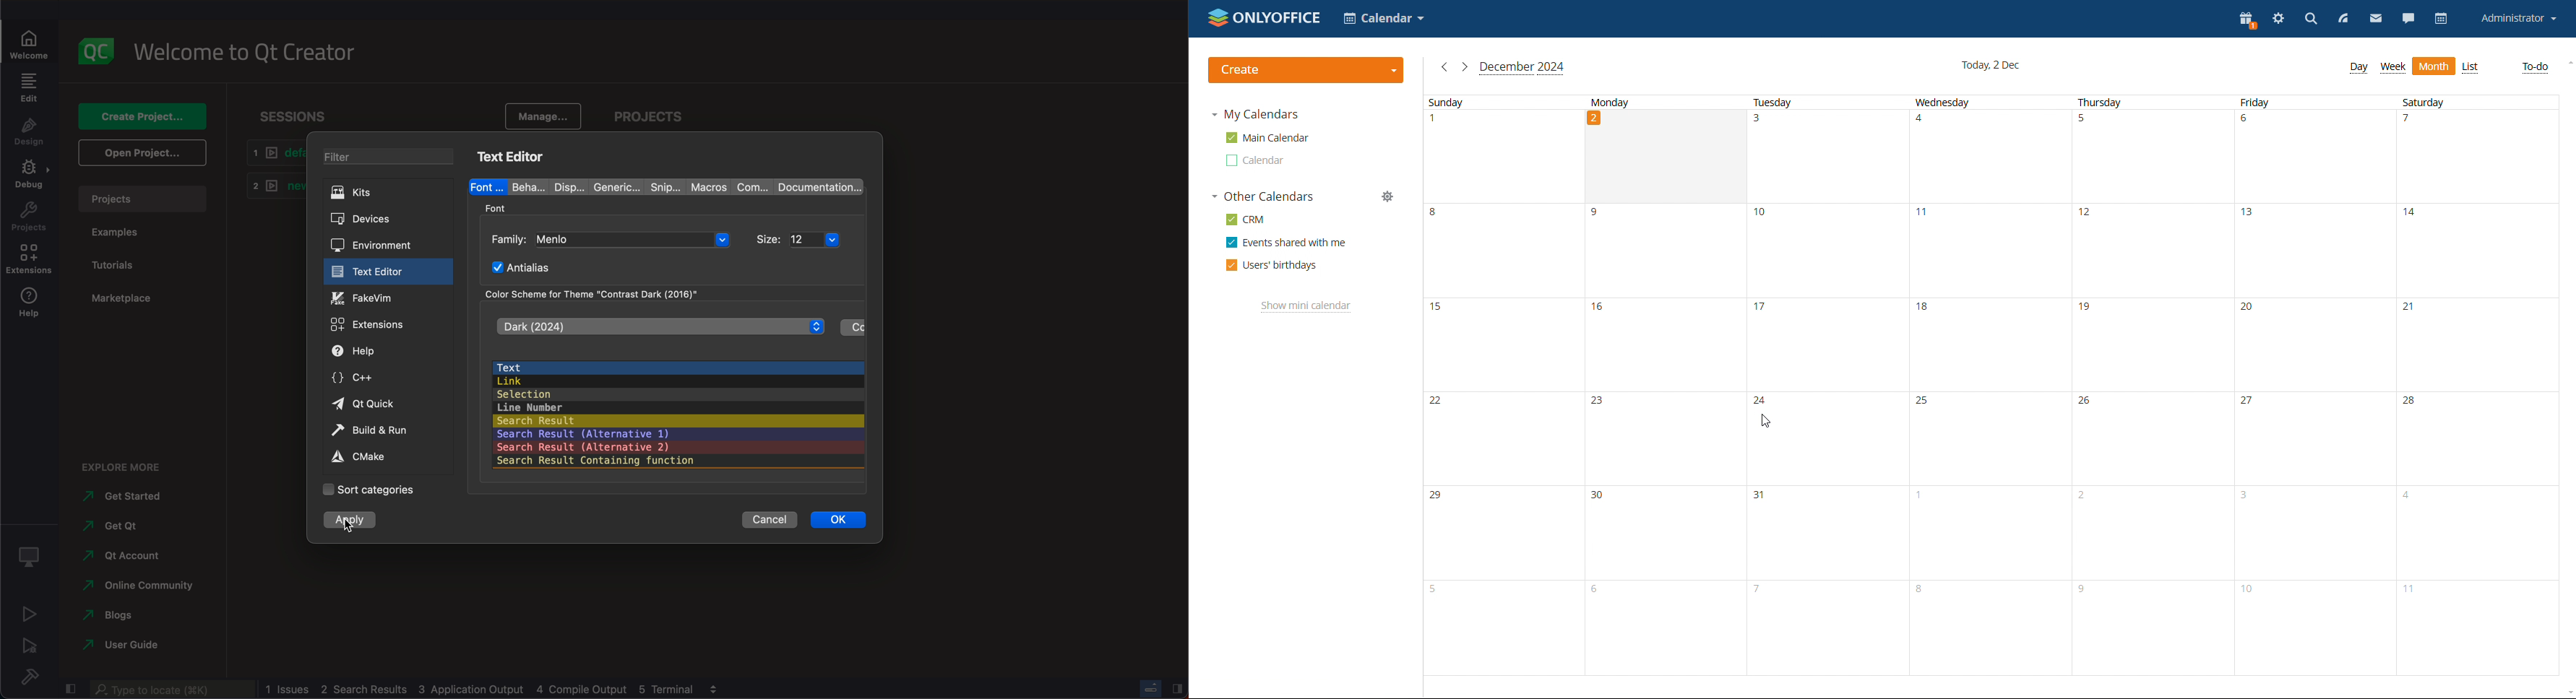 The height and width of the screenshot is (700, 2576). Describe the element at coordinates (1598, 593) in the screenshot. I see `6` at that location.